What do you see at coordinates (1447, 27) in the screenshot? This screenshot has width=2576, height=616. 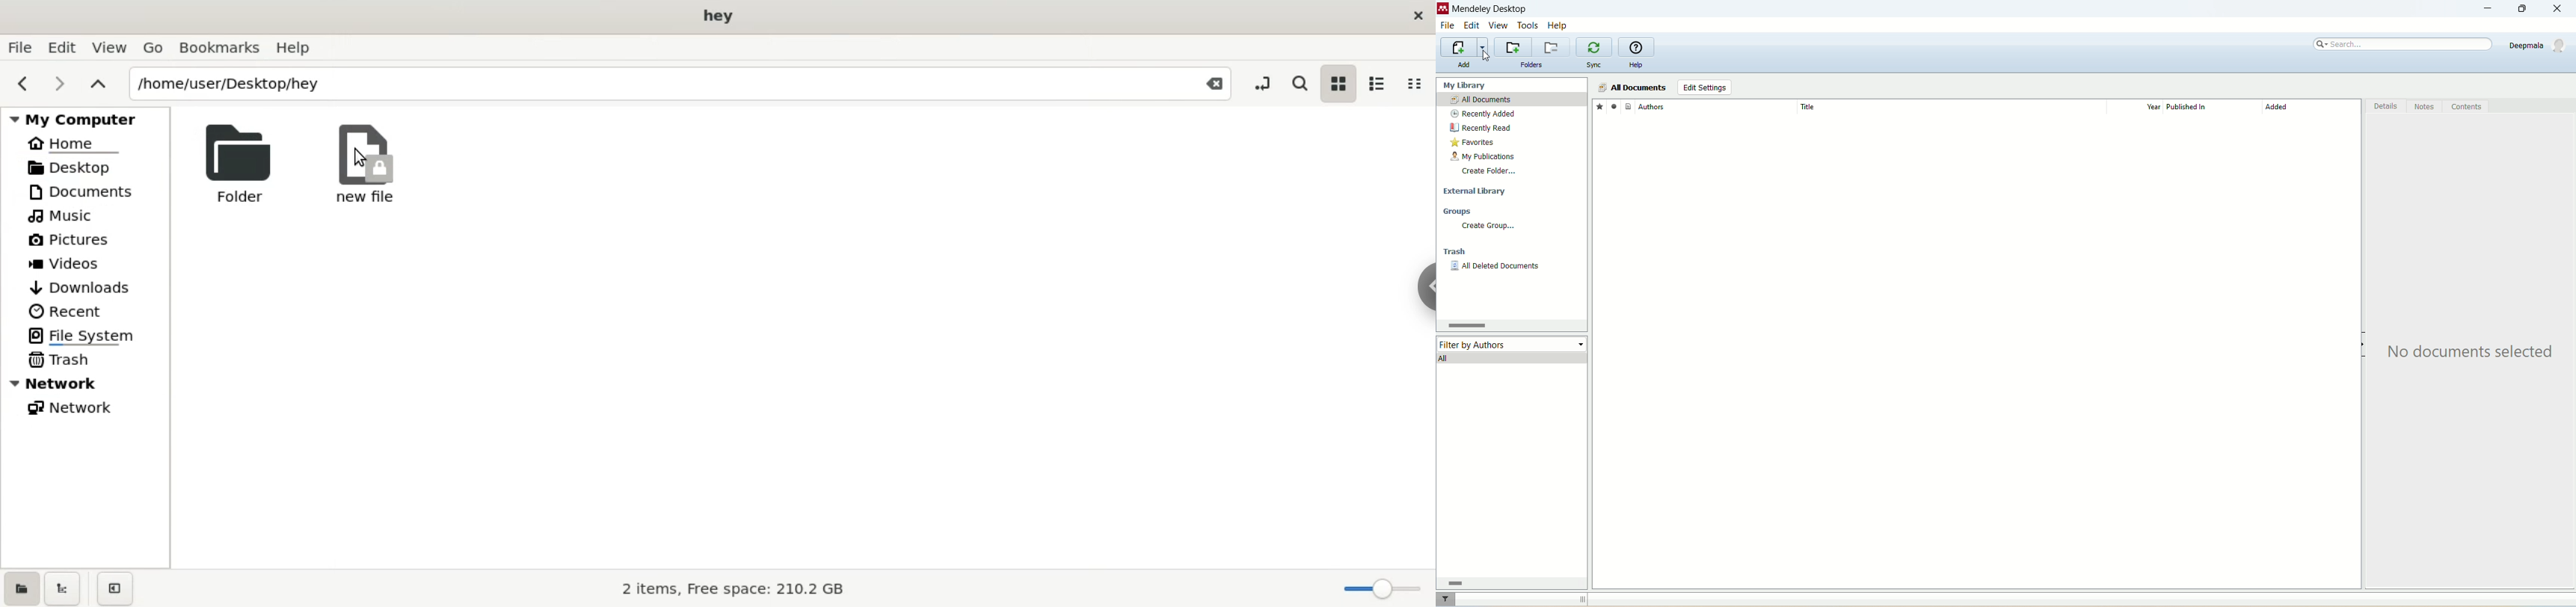 I see `file` at bounding box center [1447, 27].